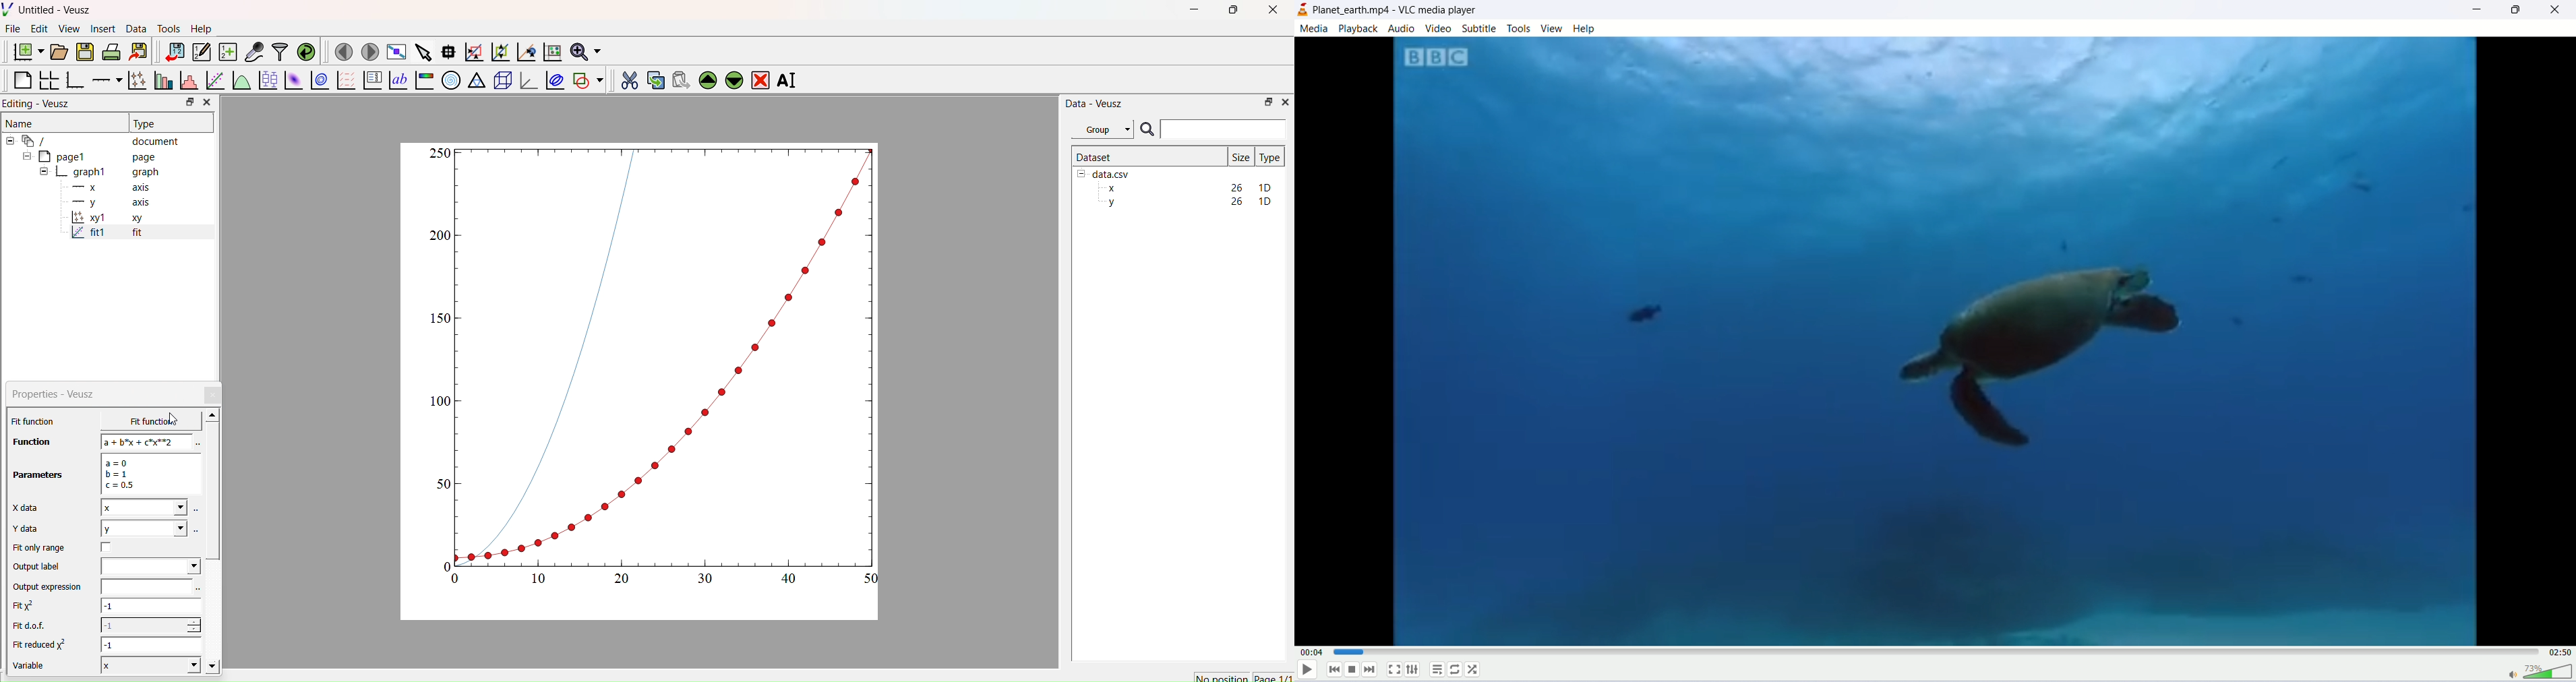 This screenshot has height=700, width=2576. I want to click on Cursor, so click(175, 420).